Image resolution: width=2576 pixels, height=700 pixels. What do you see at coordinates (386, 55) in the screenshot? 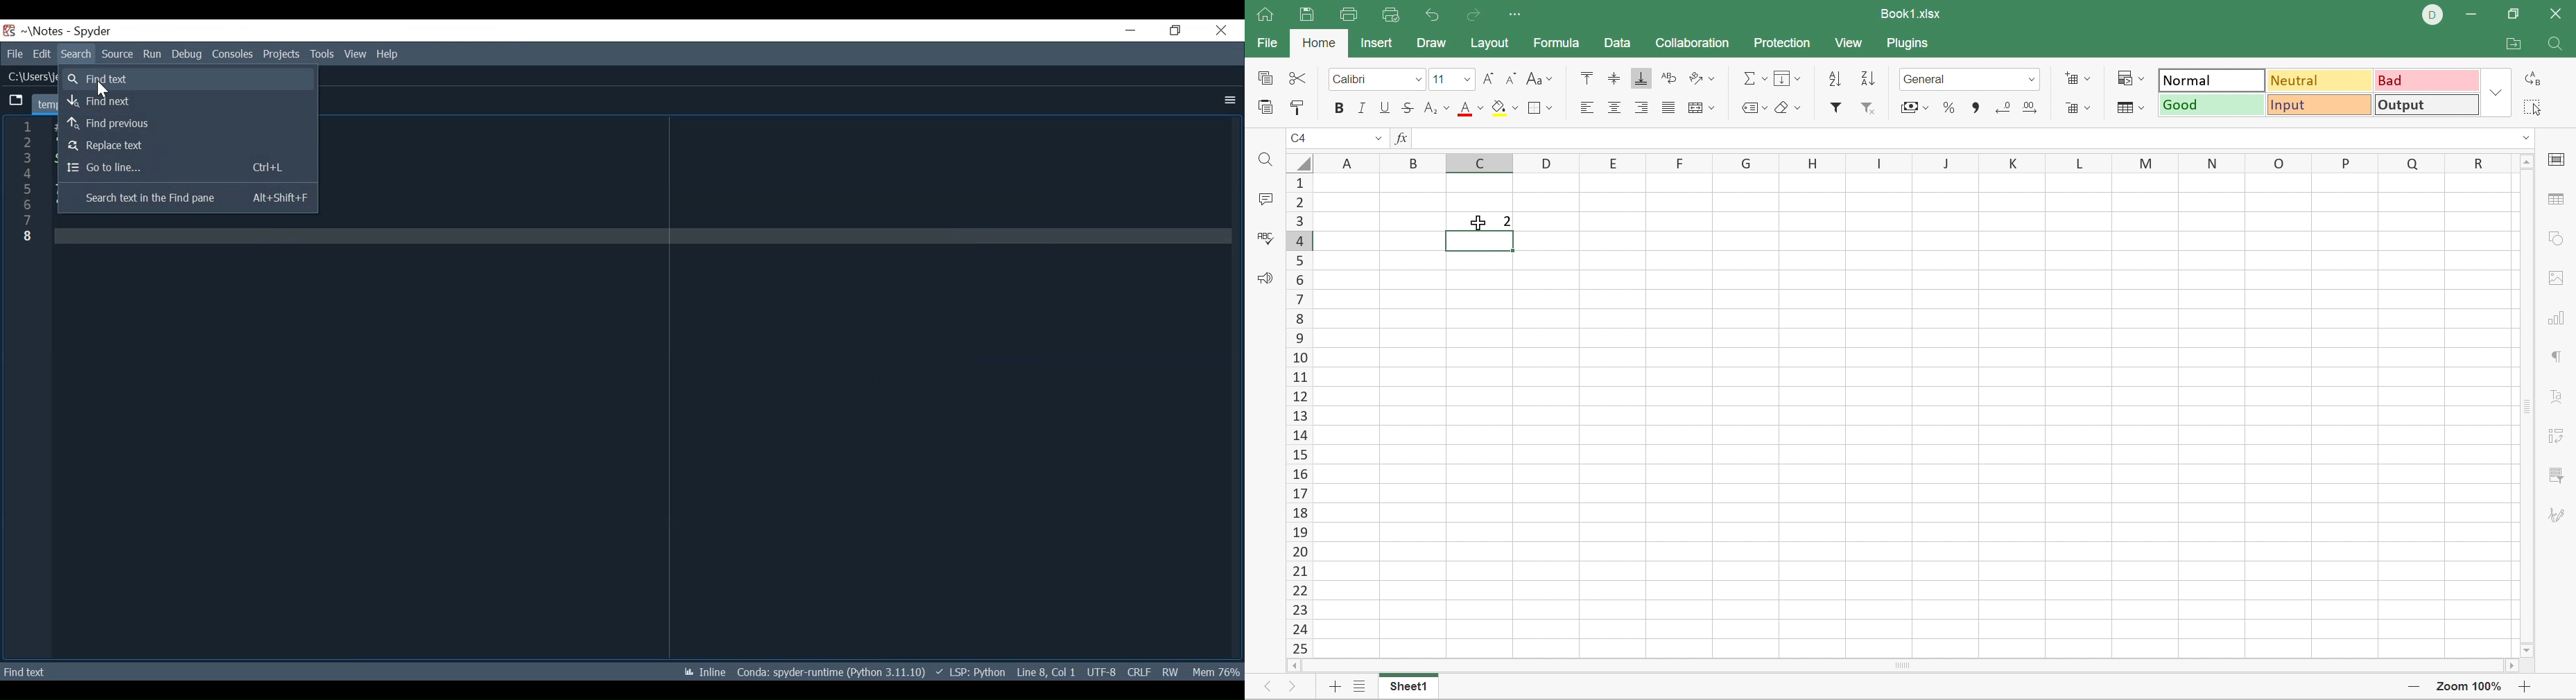
I see `Help` at bounding box center [386, 55].